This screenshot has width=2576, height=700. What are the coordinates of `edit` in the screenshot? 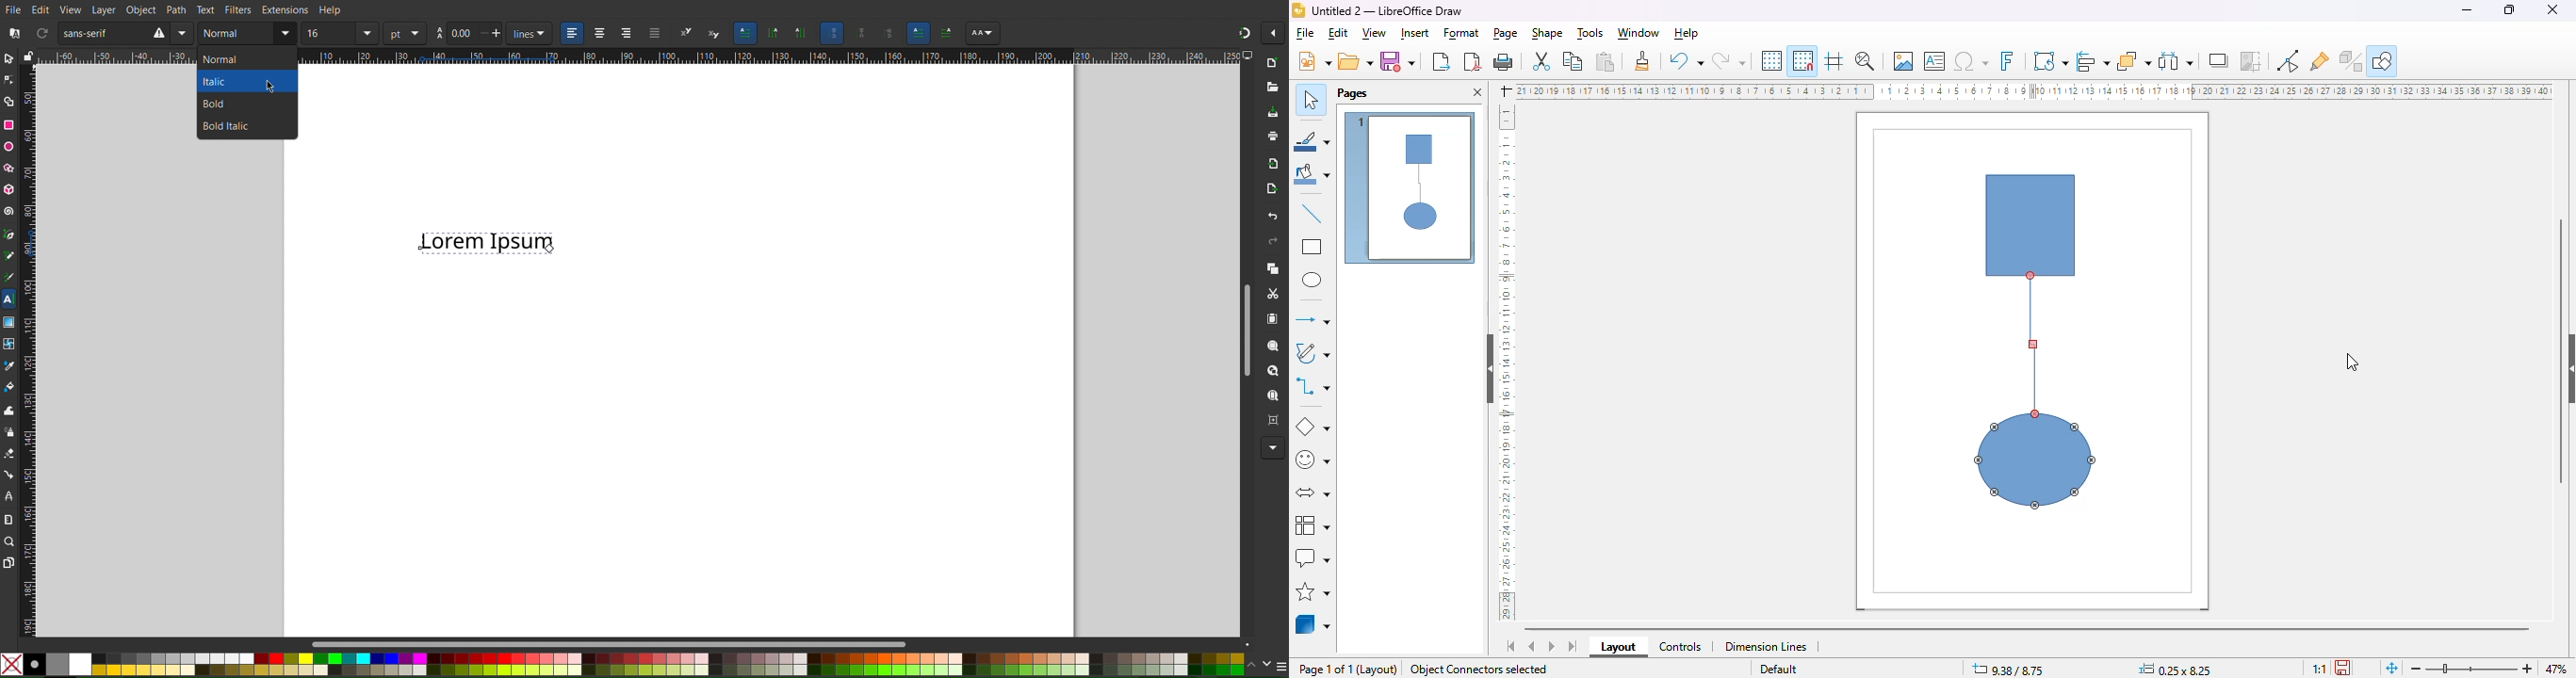 It's located at (1339, 34).